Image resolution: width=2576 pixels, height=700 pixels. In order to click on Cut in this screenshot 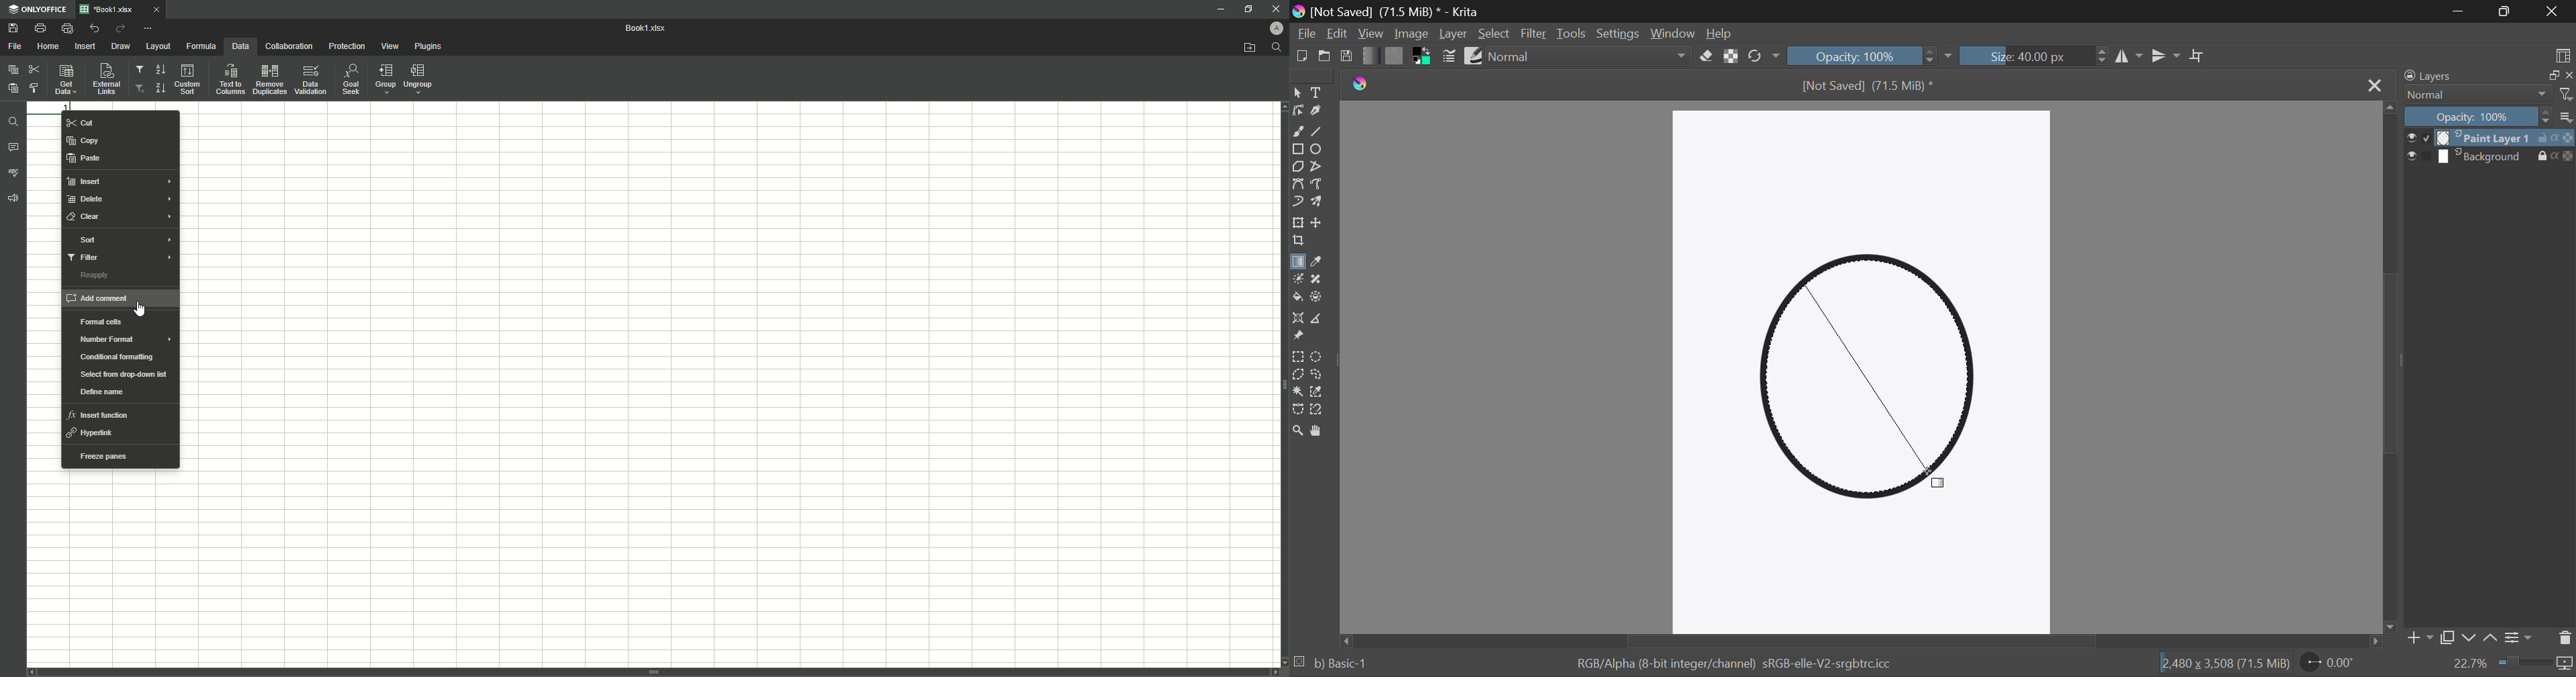, I will do `click(34, 67)`.